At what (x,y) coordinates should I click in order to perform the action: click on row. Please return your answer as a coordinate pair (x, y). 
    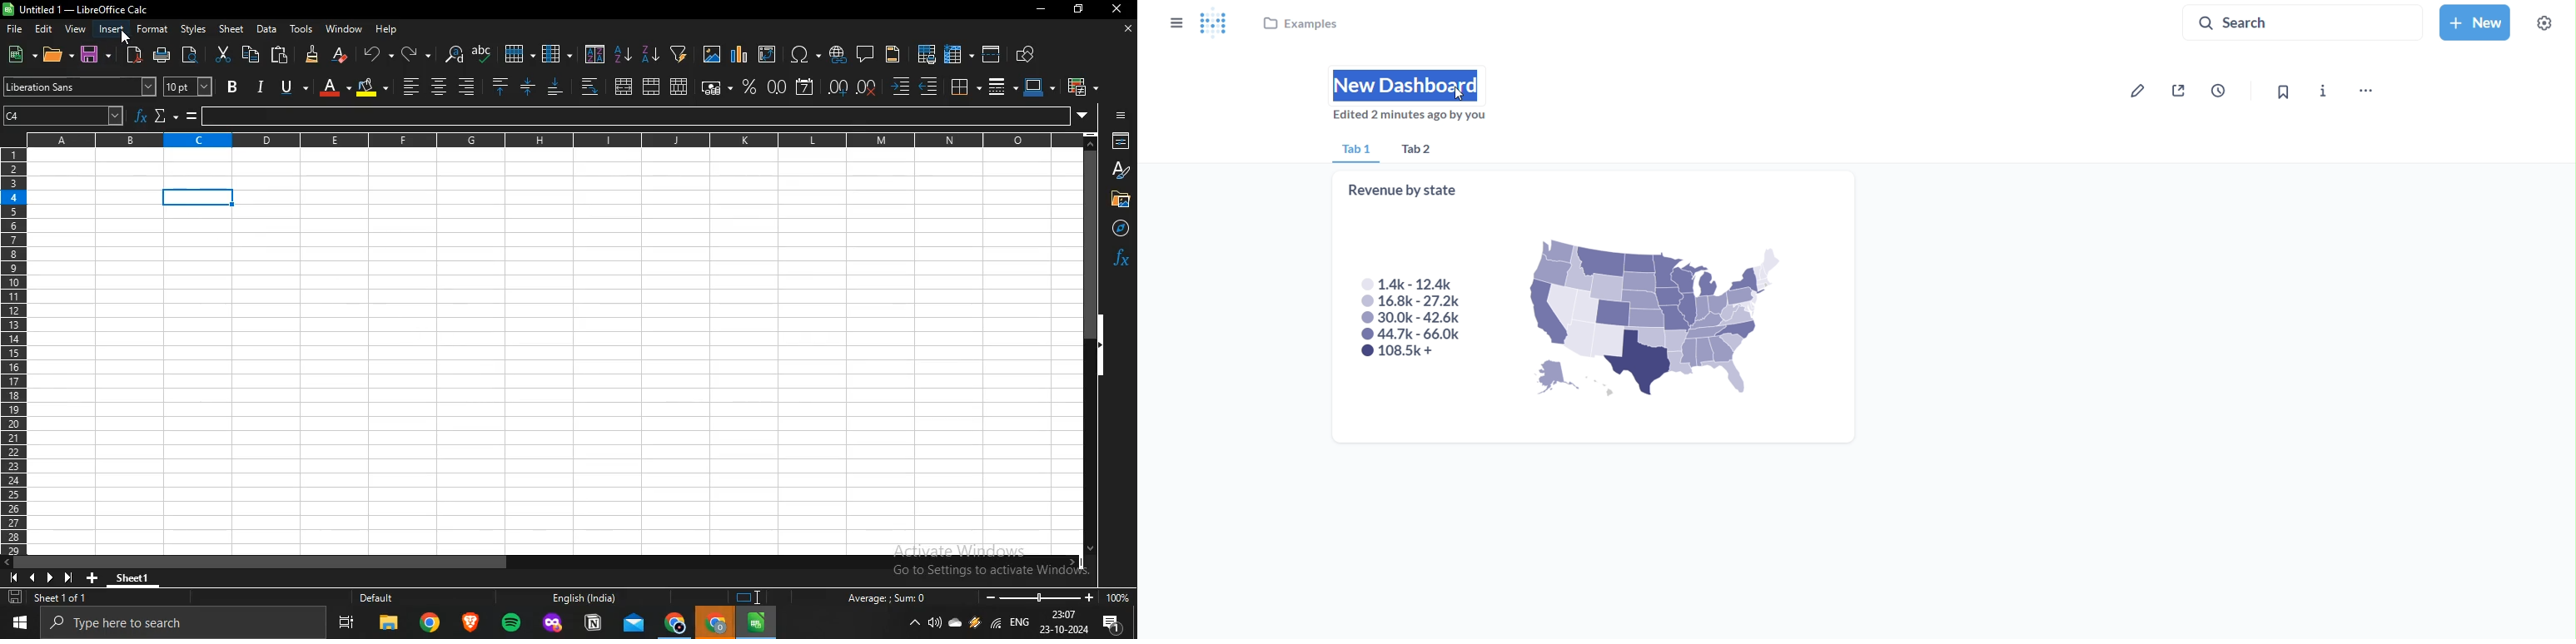
    Looking at the image, I should click on (517, 53).